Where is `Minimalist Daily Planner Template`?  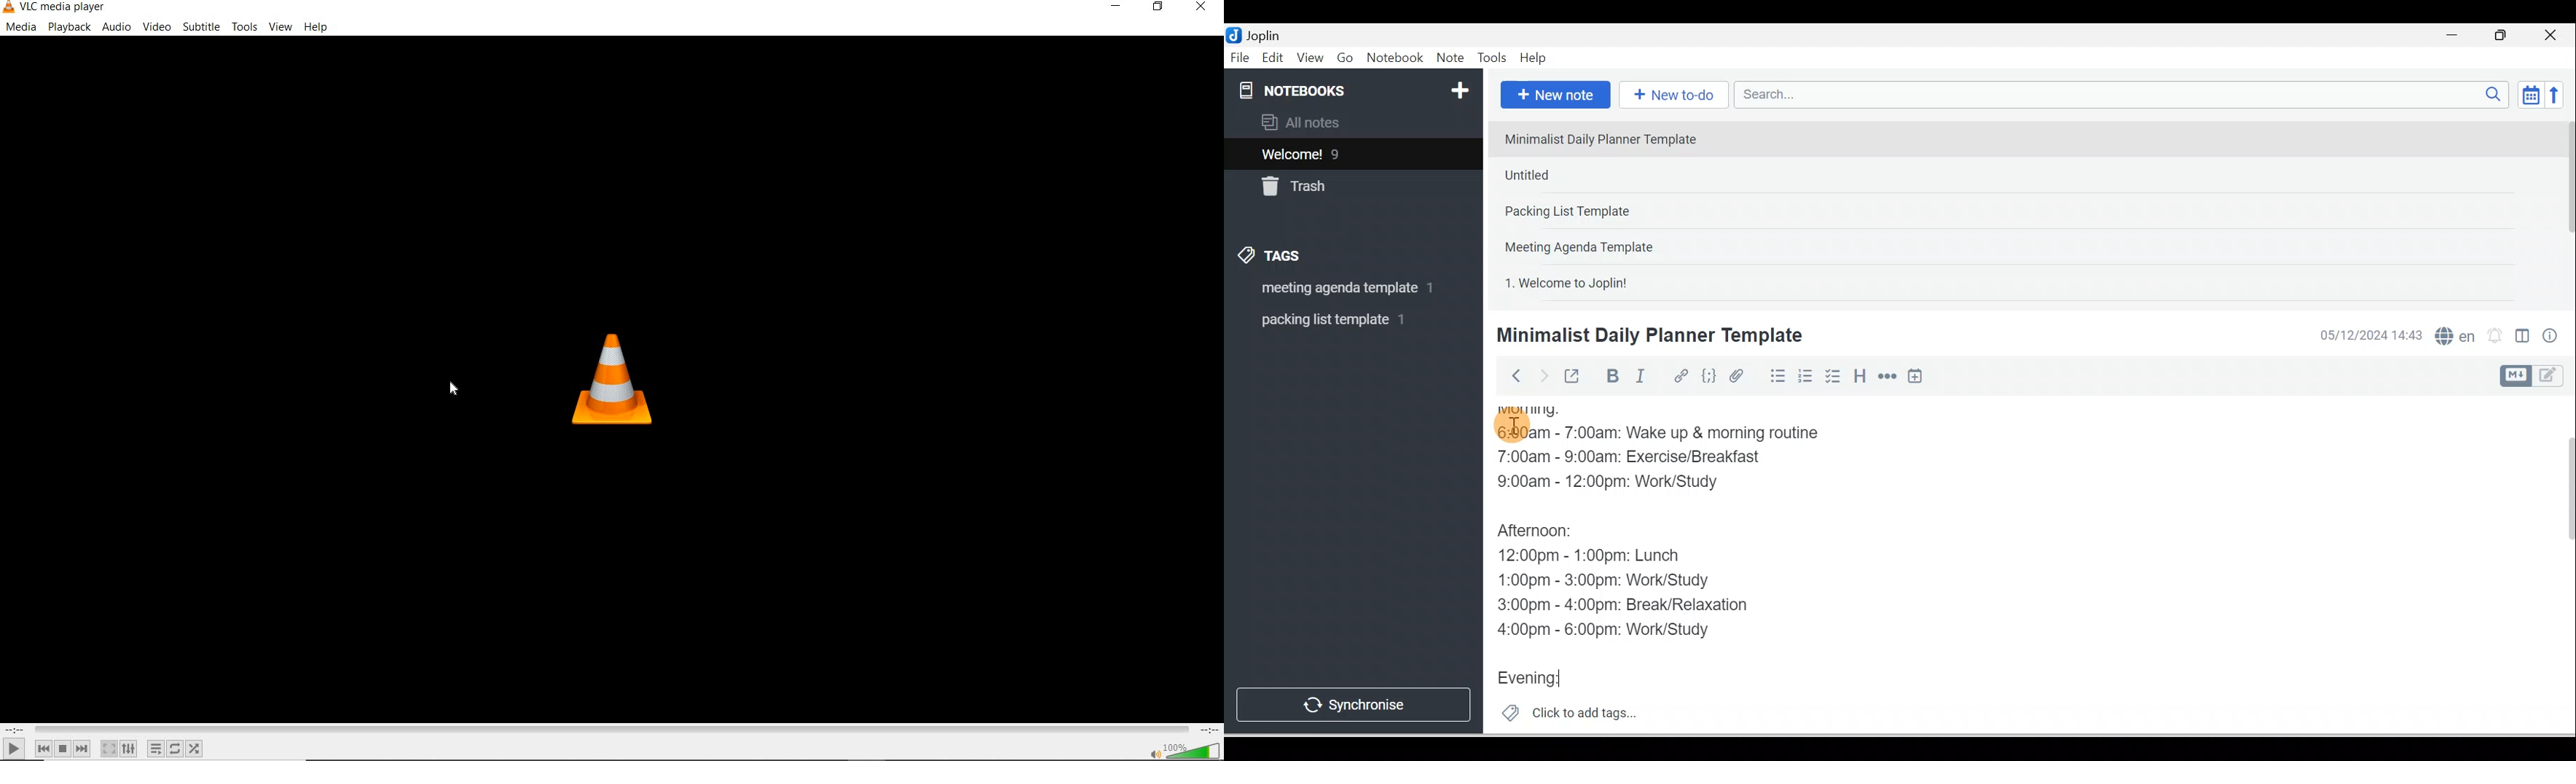
Minimalist Daily Planner Template is located at coordinates (1647, 335).